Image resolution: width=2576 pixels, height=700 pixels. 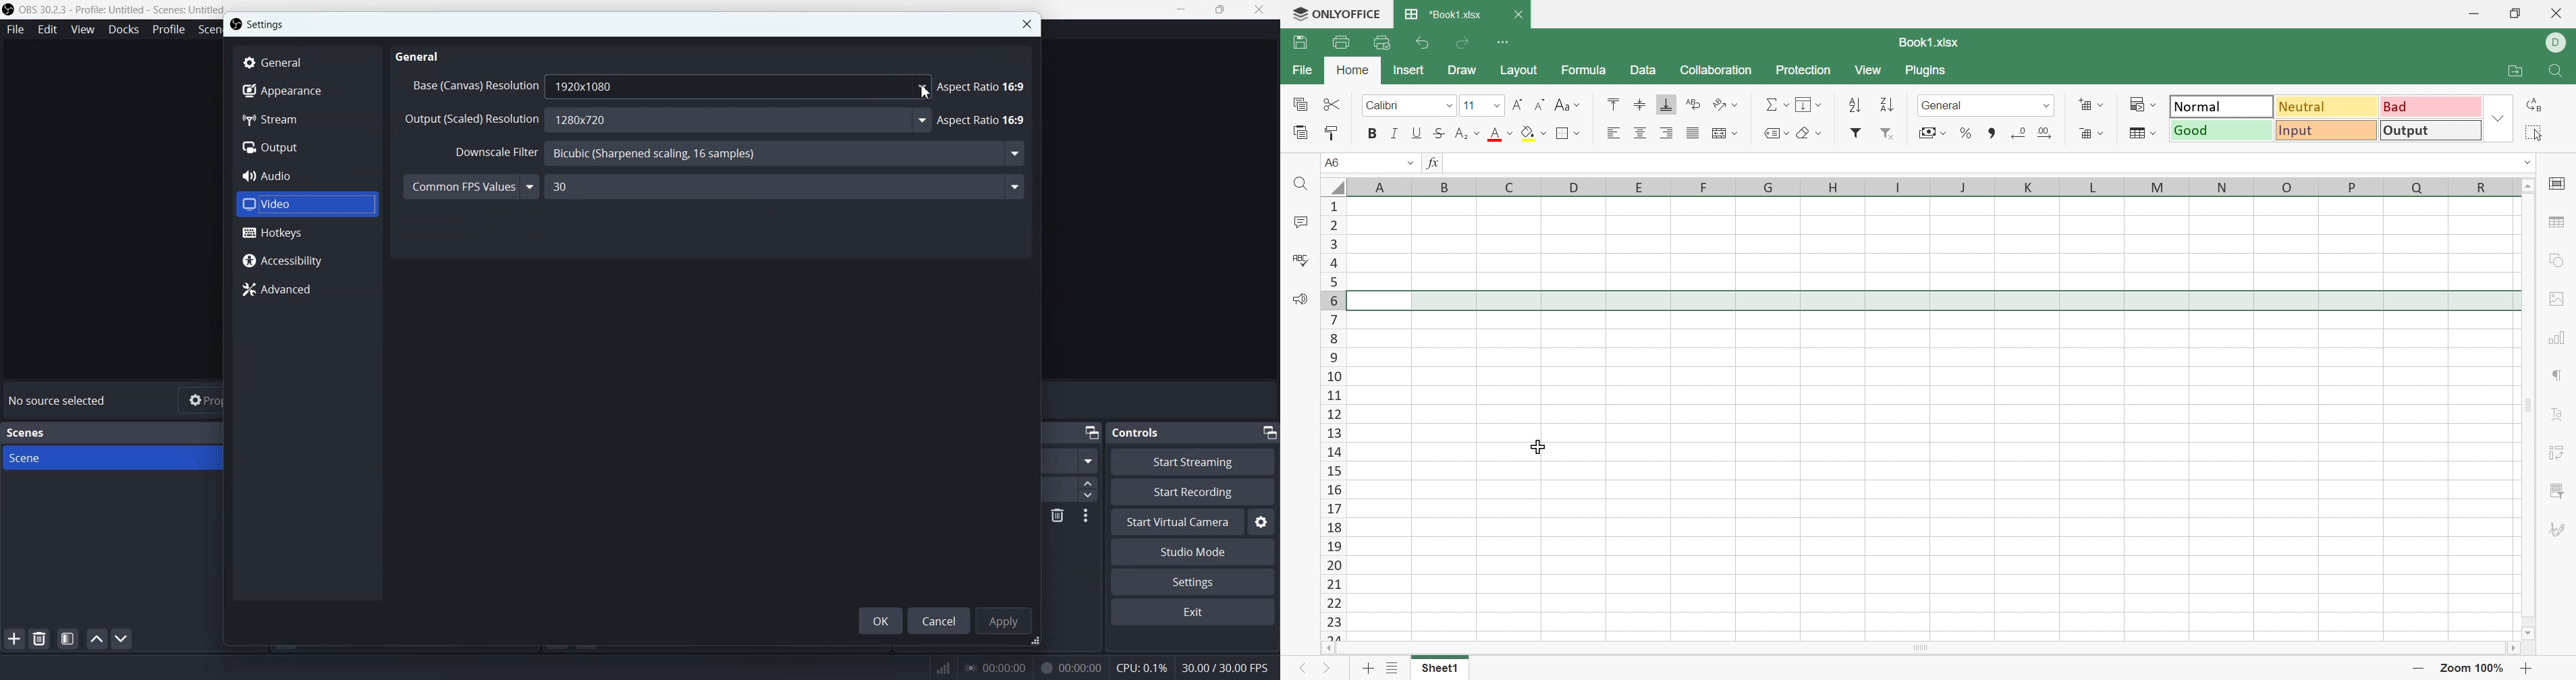 What do you see at coordinates (306, 176) in the screenshot?
I see `Audio` at bounding box center [306, 176].